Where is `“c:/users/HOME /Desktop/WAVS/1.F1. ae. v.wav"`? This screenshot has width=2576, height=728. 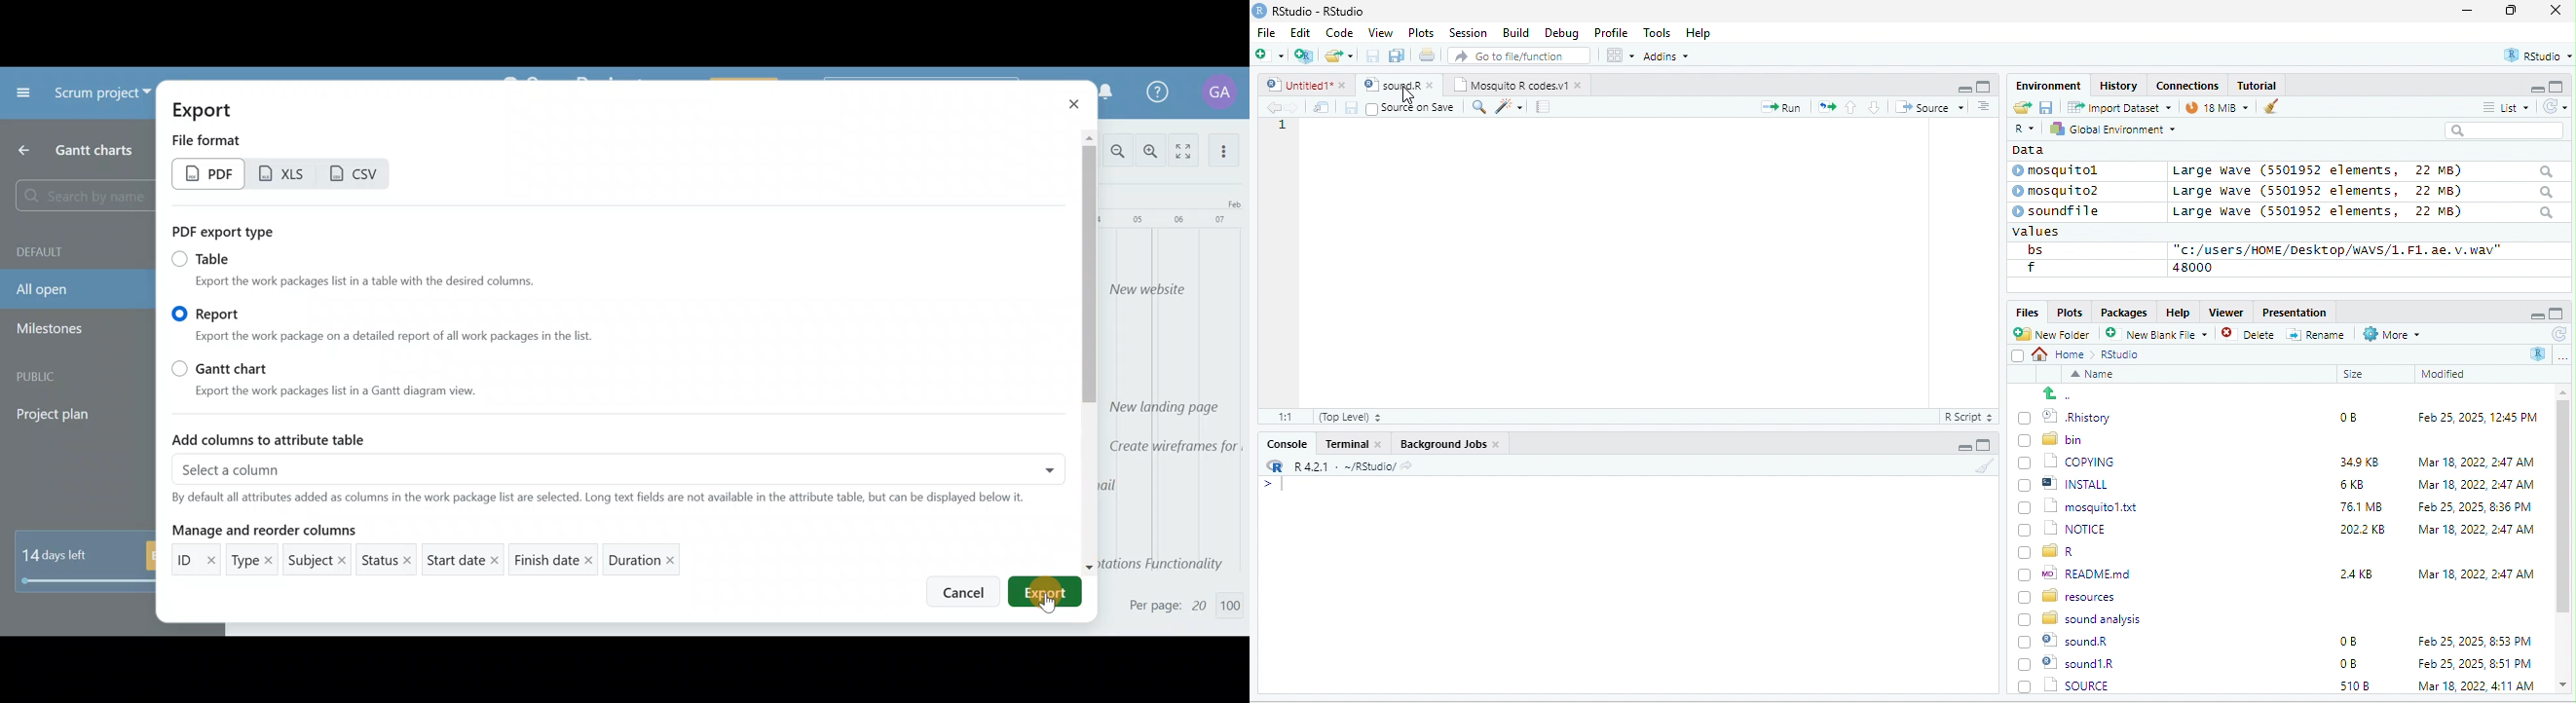
“c:/users/HOME /Desktop/WAVS/1.F1. ae. v.wav" is located at coordinates (2337, 249).